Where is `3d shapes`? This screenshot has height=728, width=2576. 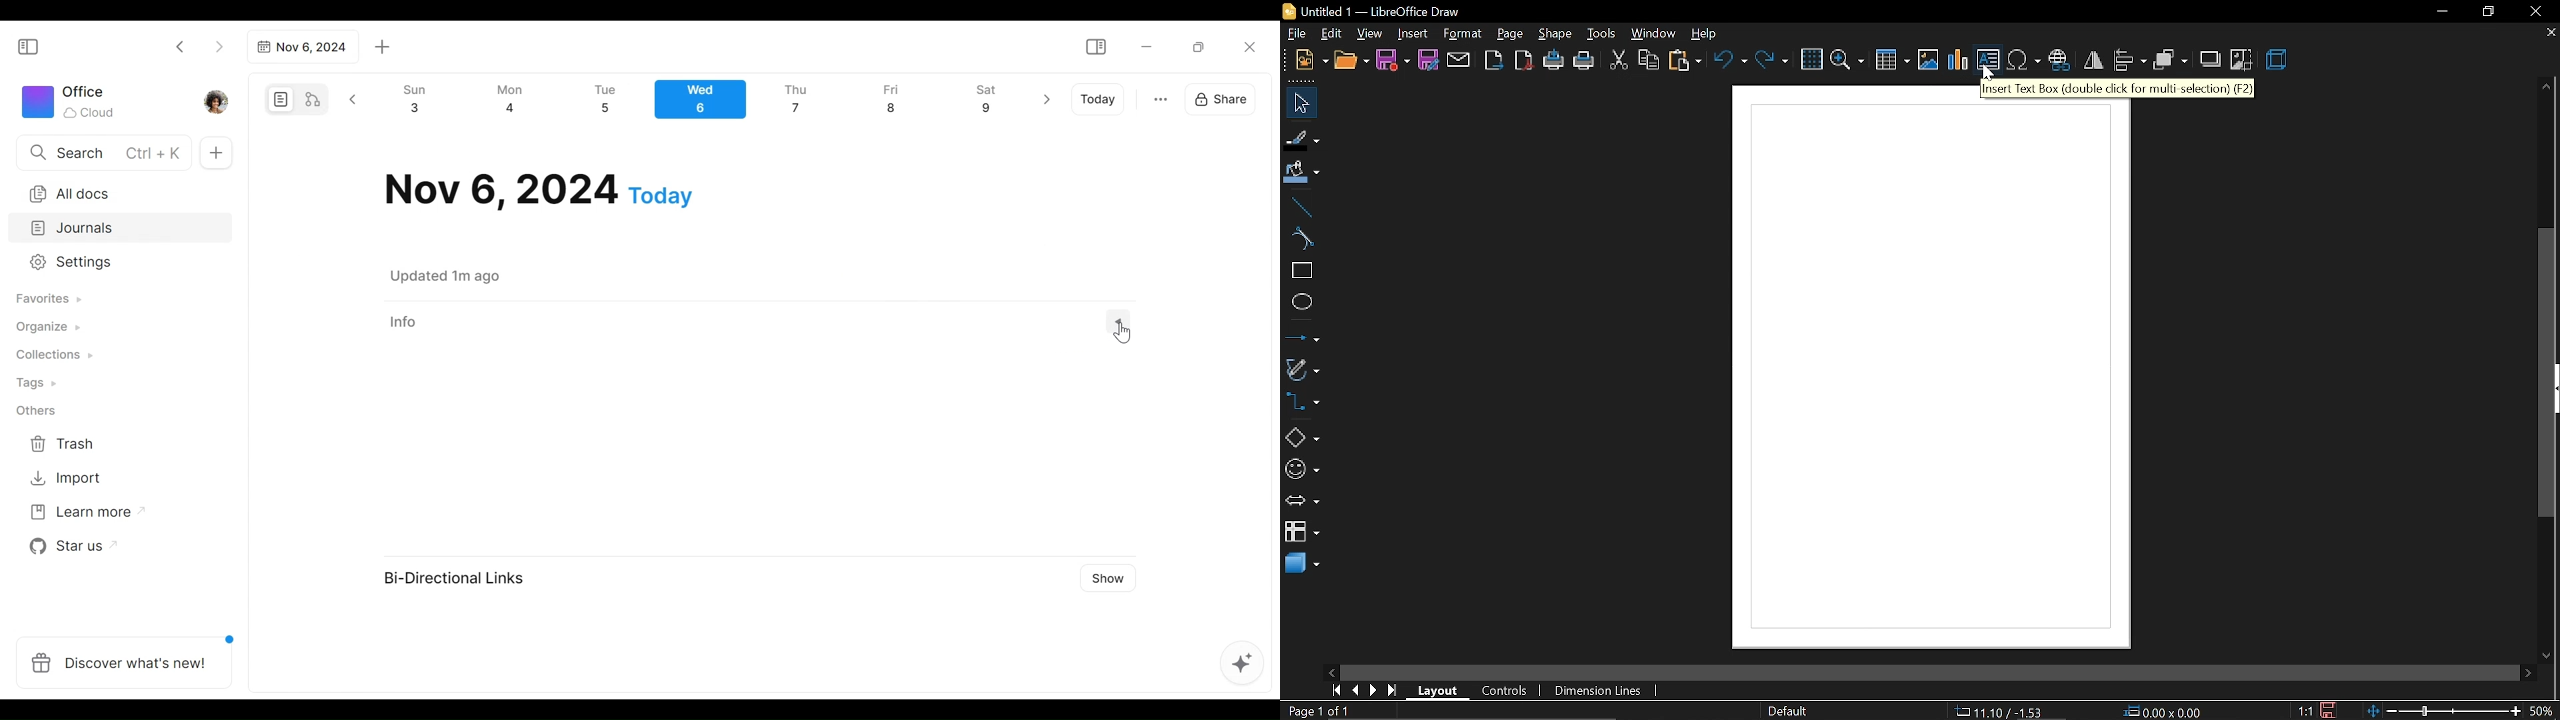 3d shapes is located at coordinates (1301, 569).